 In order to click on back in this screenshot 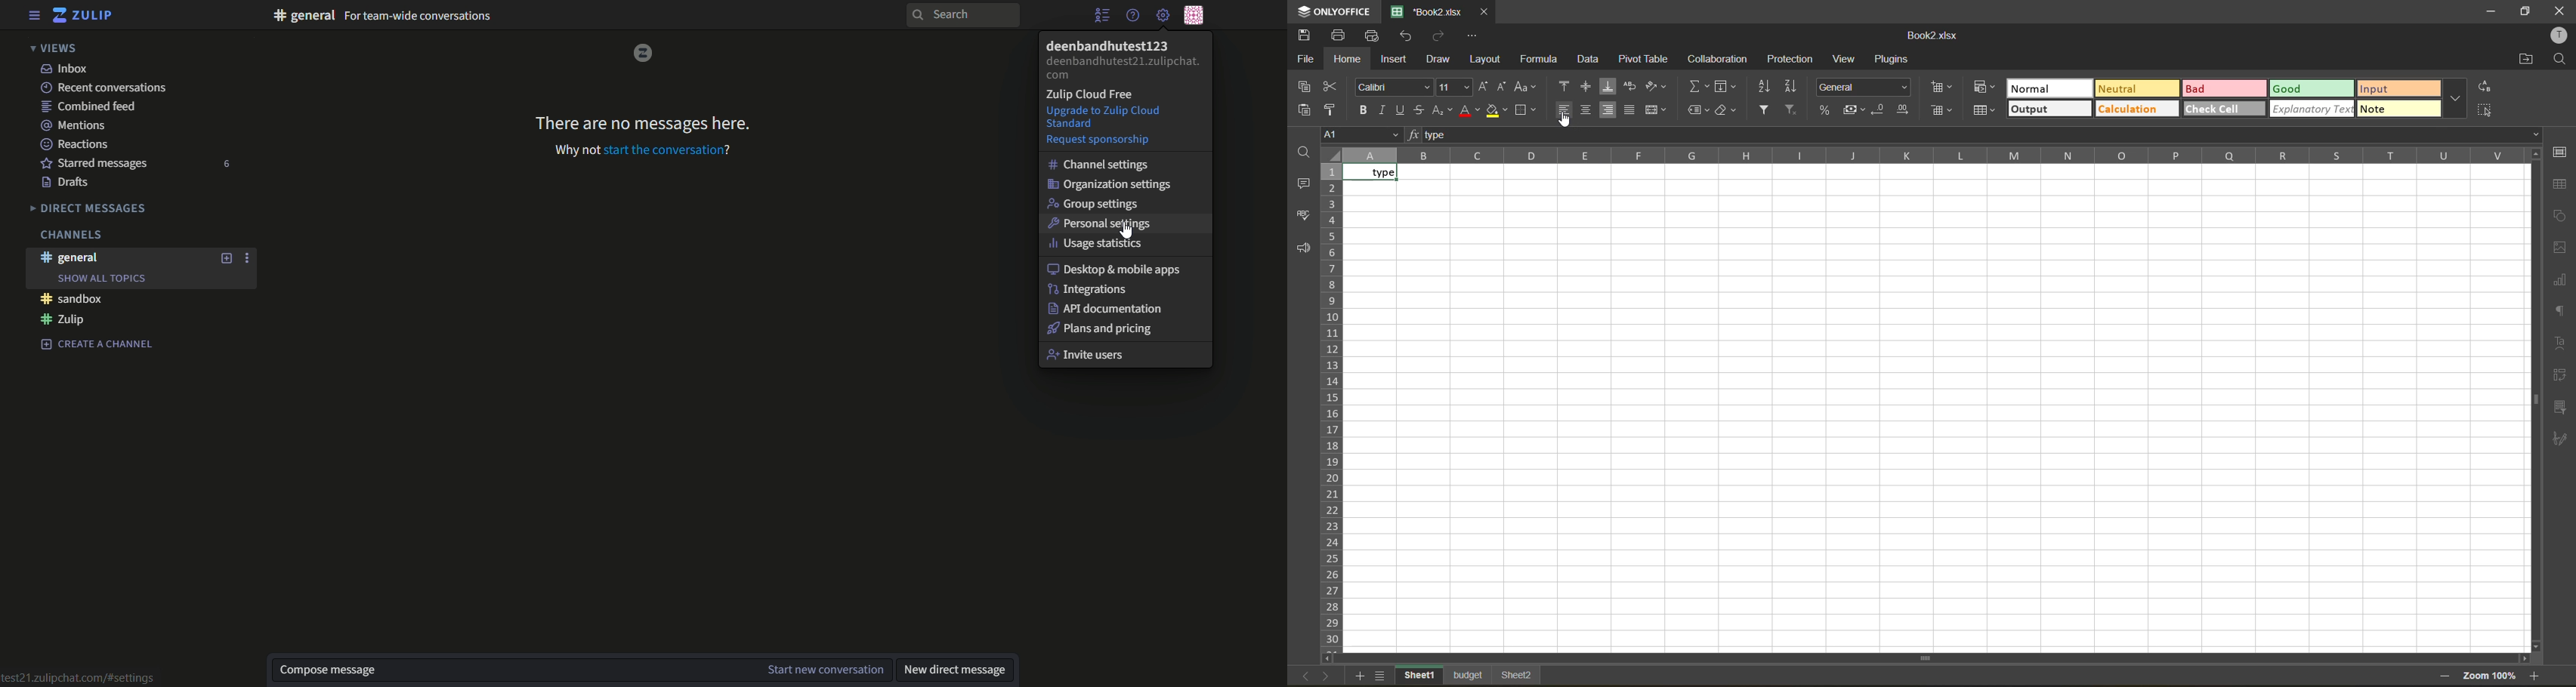, I will do `click(1302, 676)`.